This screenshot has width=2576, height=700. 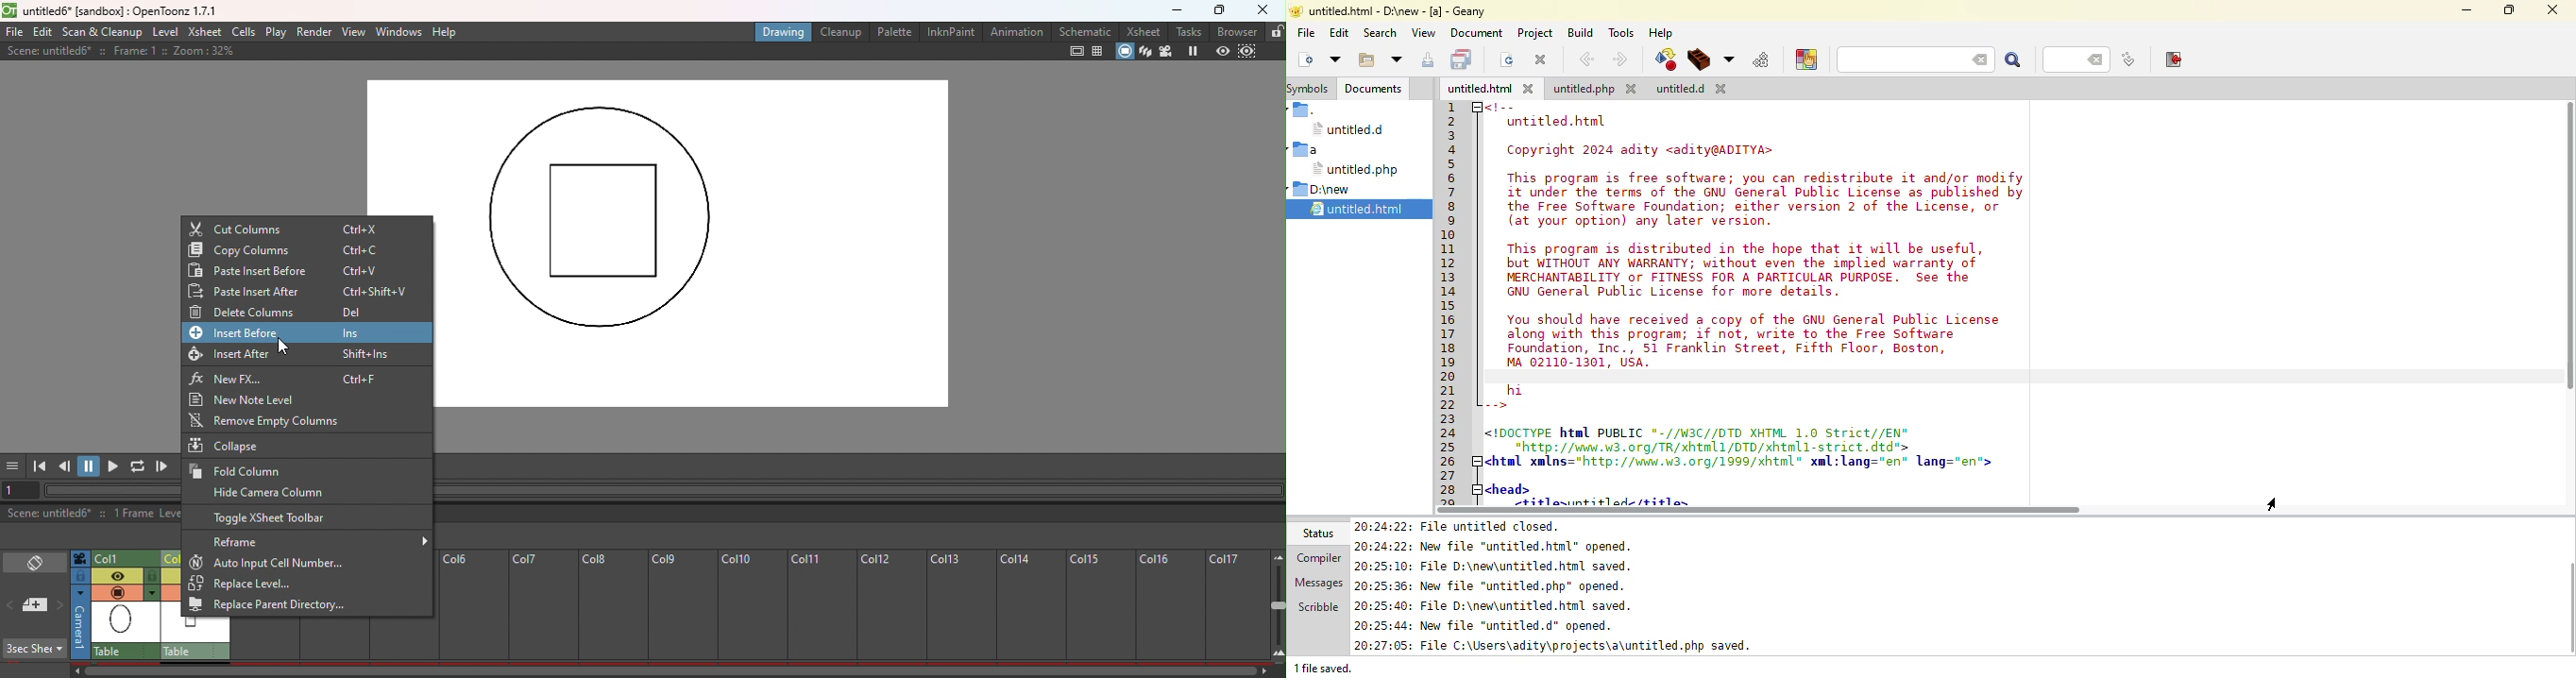 What do you see at coordinates (22, 490) in the screenshot?
I see `Set the current frame` at bounding box center [22, 490].